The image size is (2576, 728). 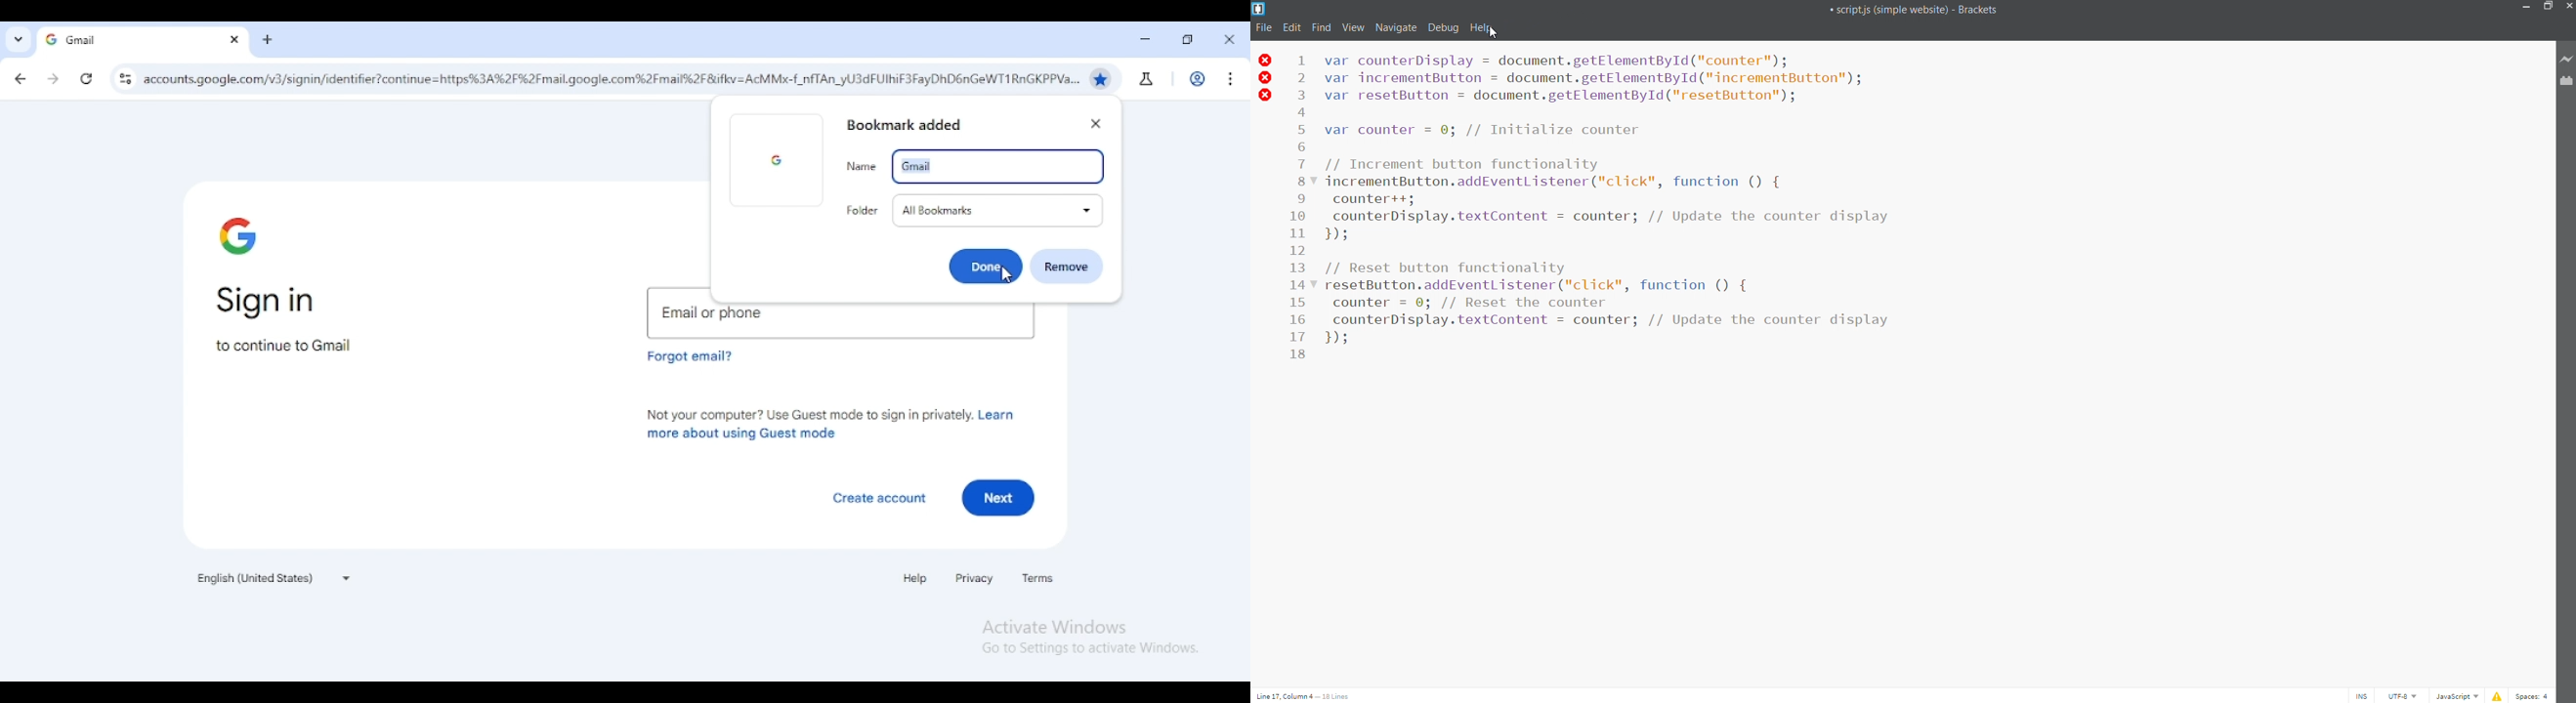 What do you see at coordinates (1319, 28) in the screenshot?
I see `find` at bounding box center [1319, 28].